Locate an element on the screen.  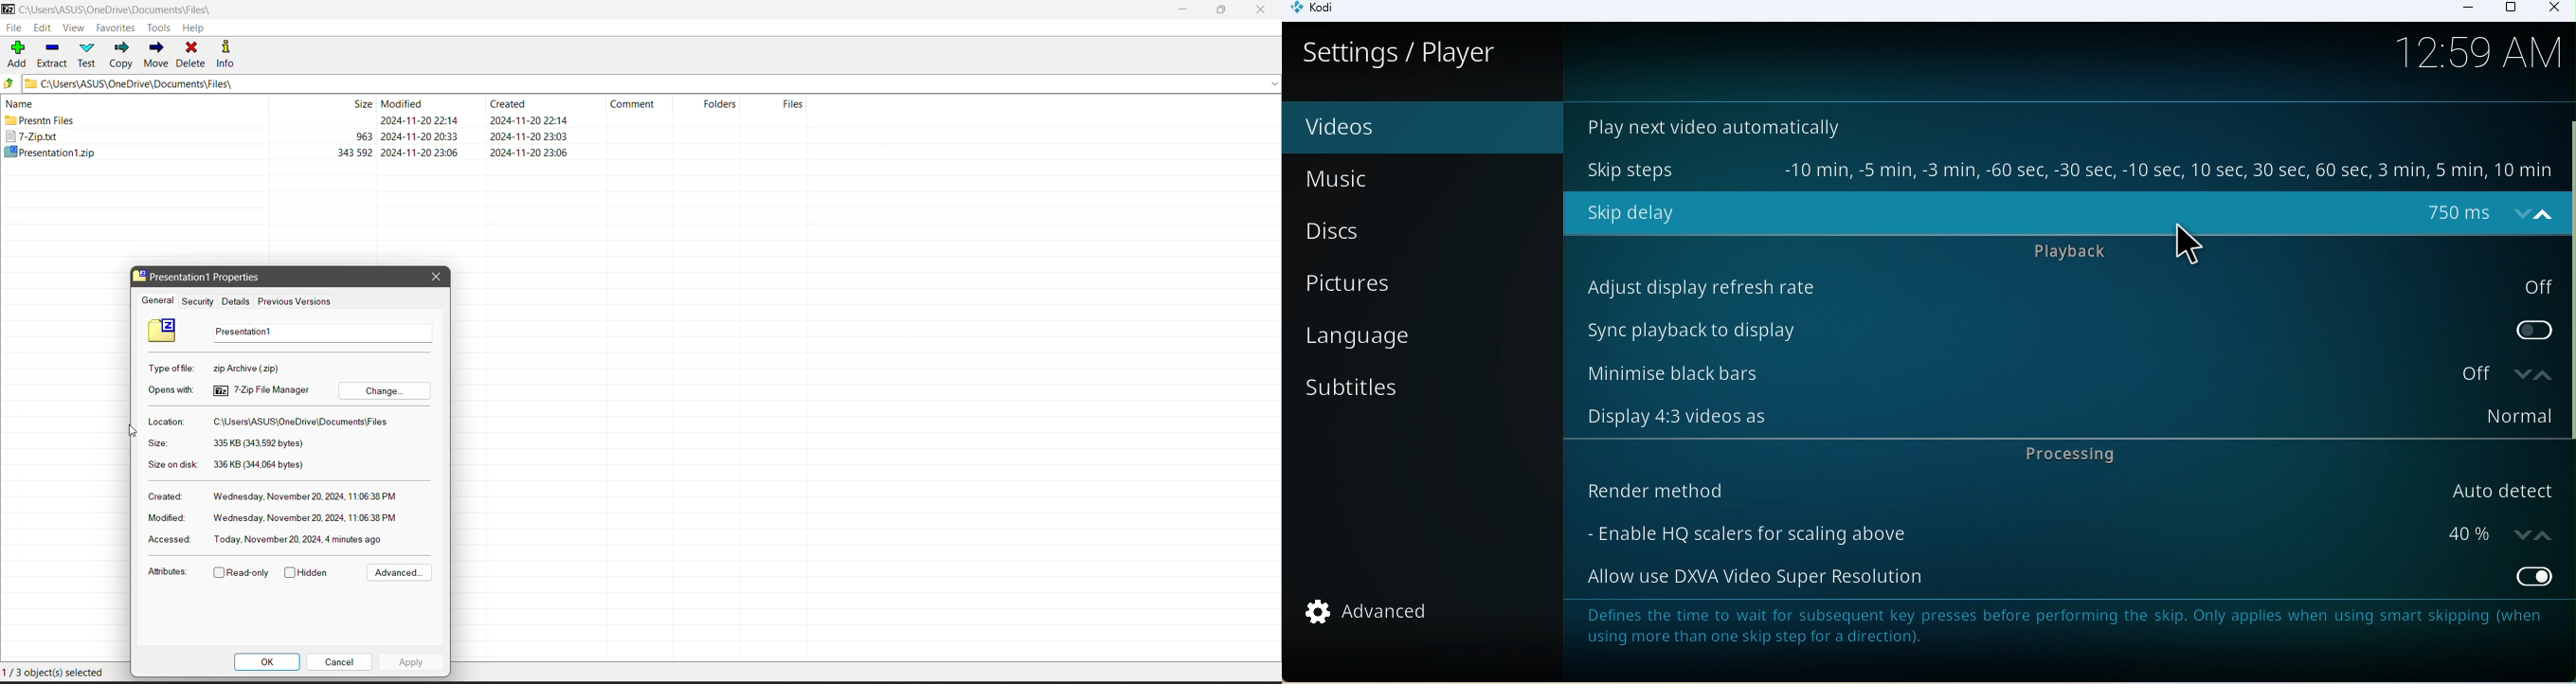
Settings/player is located at coordinates (1400, 53).